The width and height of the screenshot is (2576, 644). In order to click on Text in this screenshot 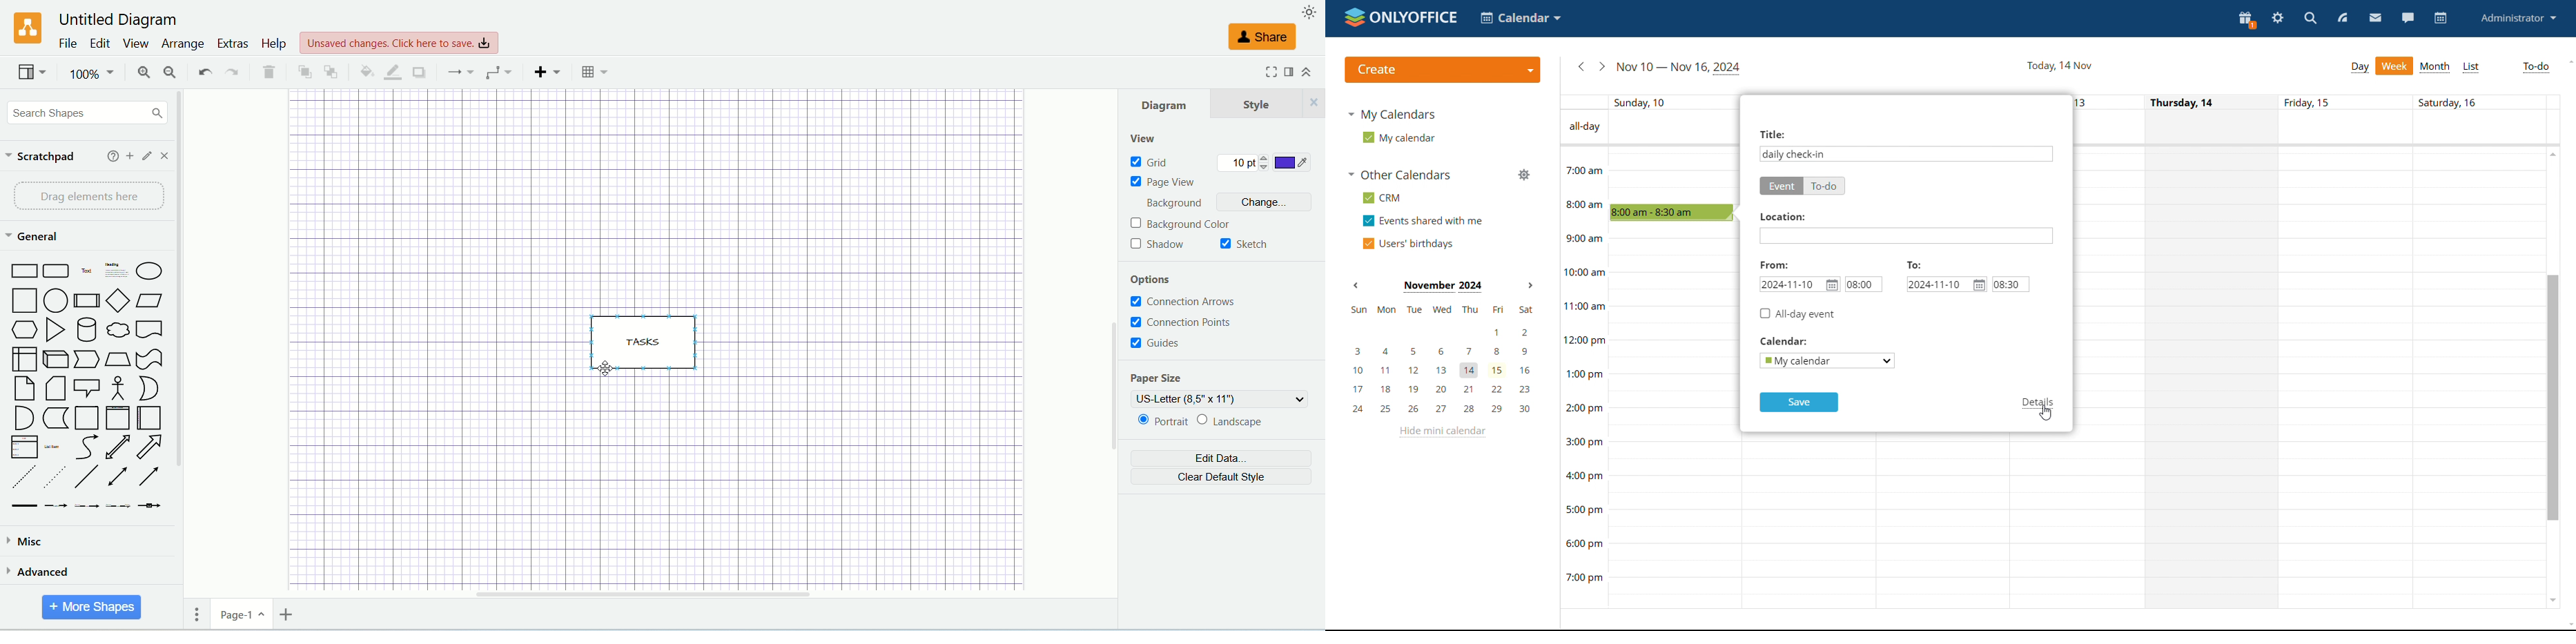, I will do `click(87, 269)`.